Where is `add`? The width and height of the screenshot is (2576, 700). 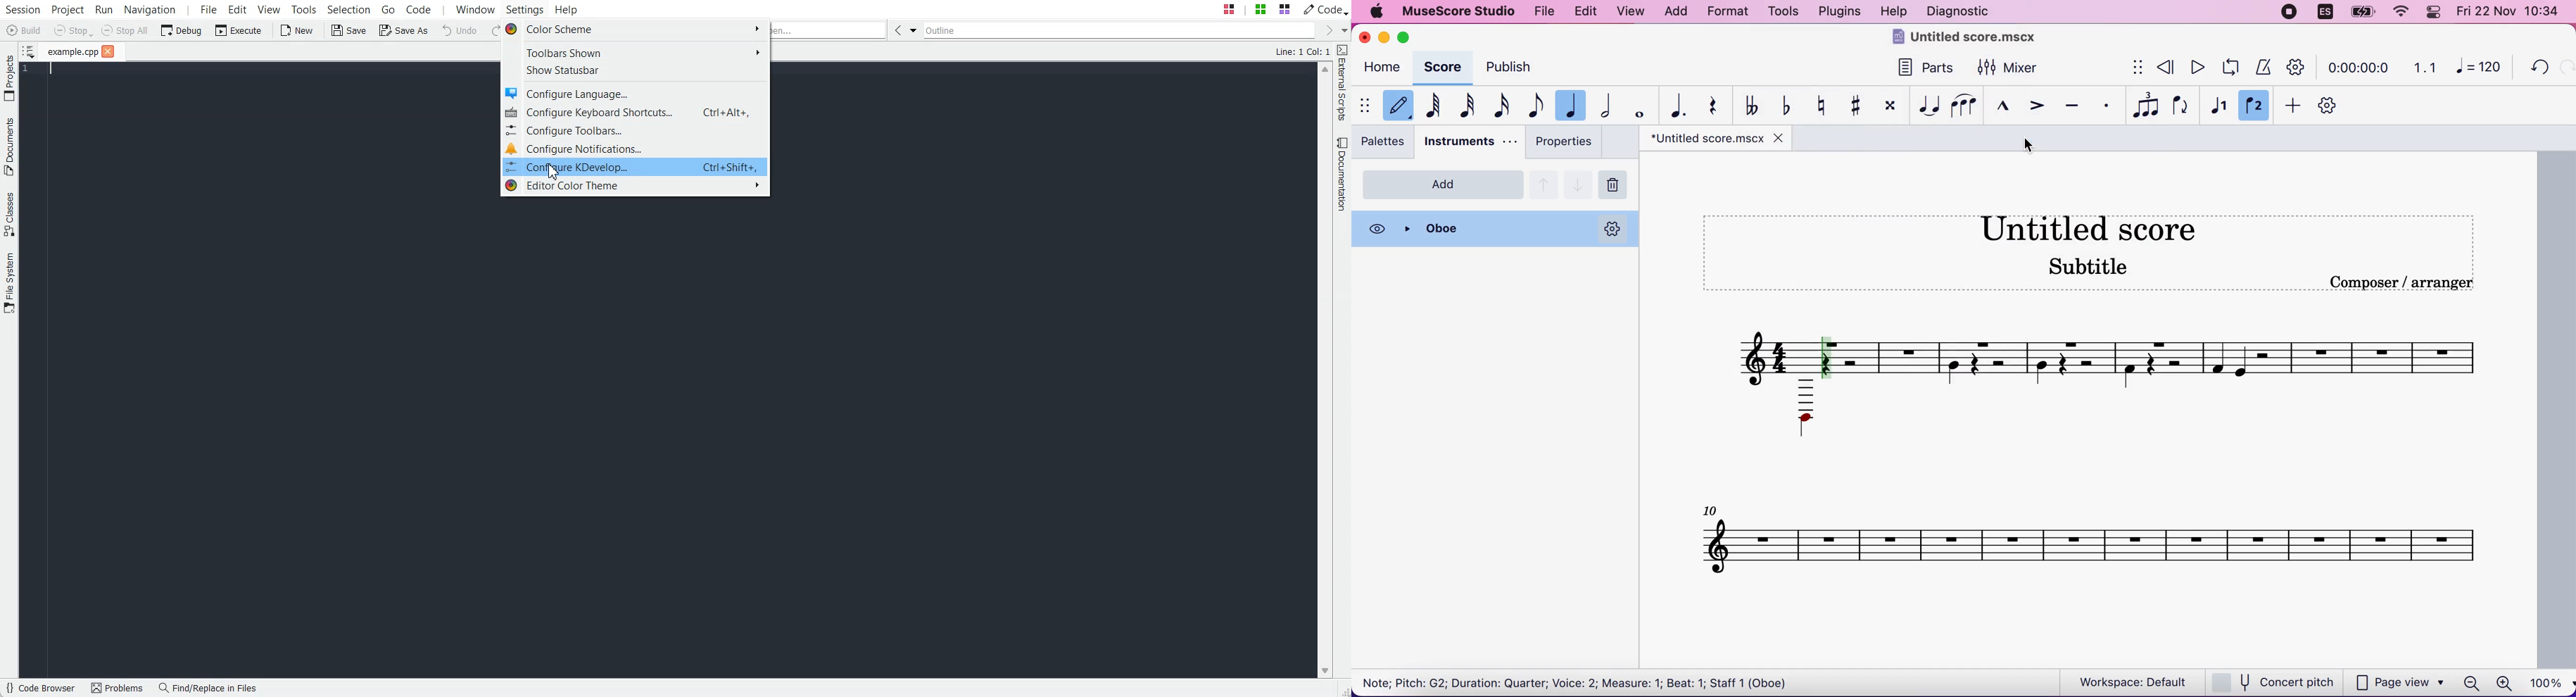
add is located at coordinates (1442, 185).